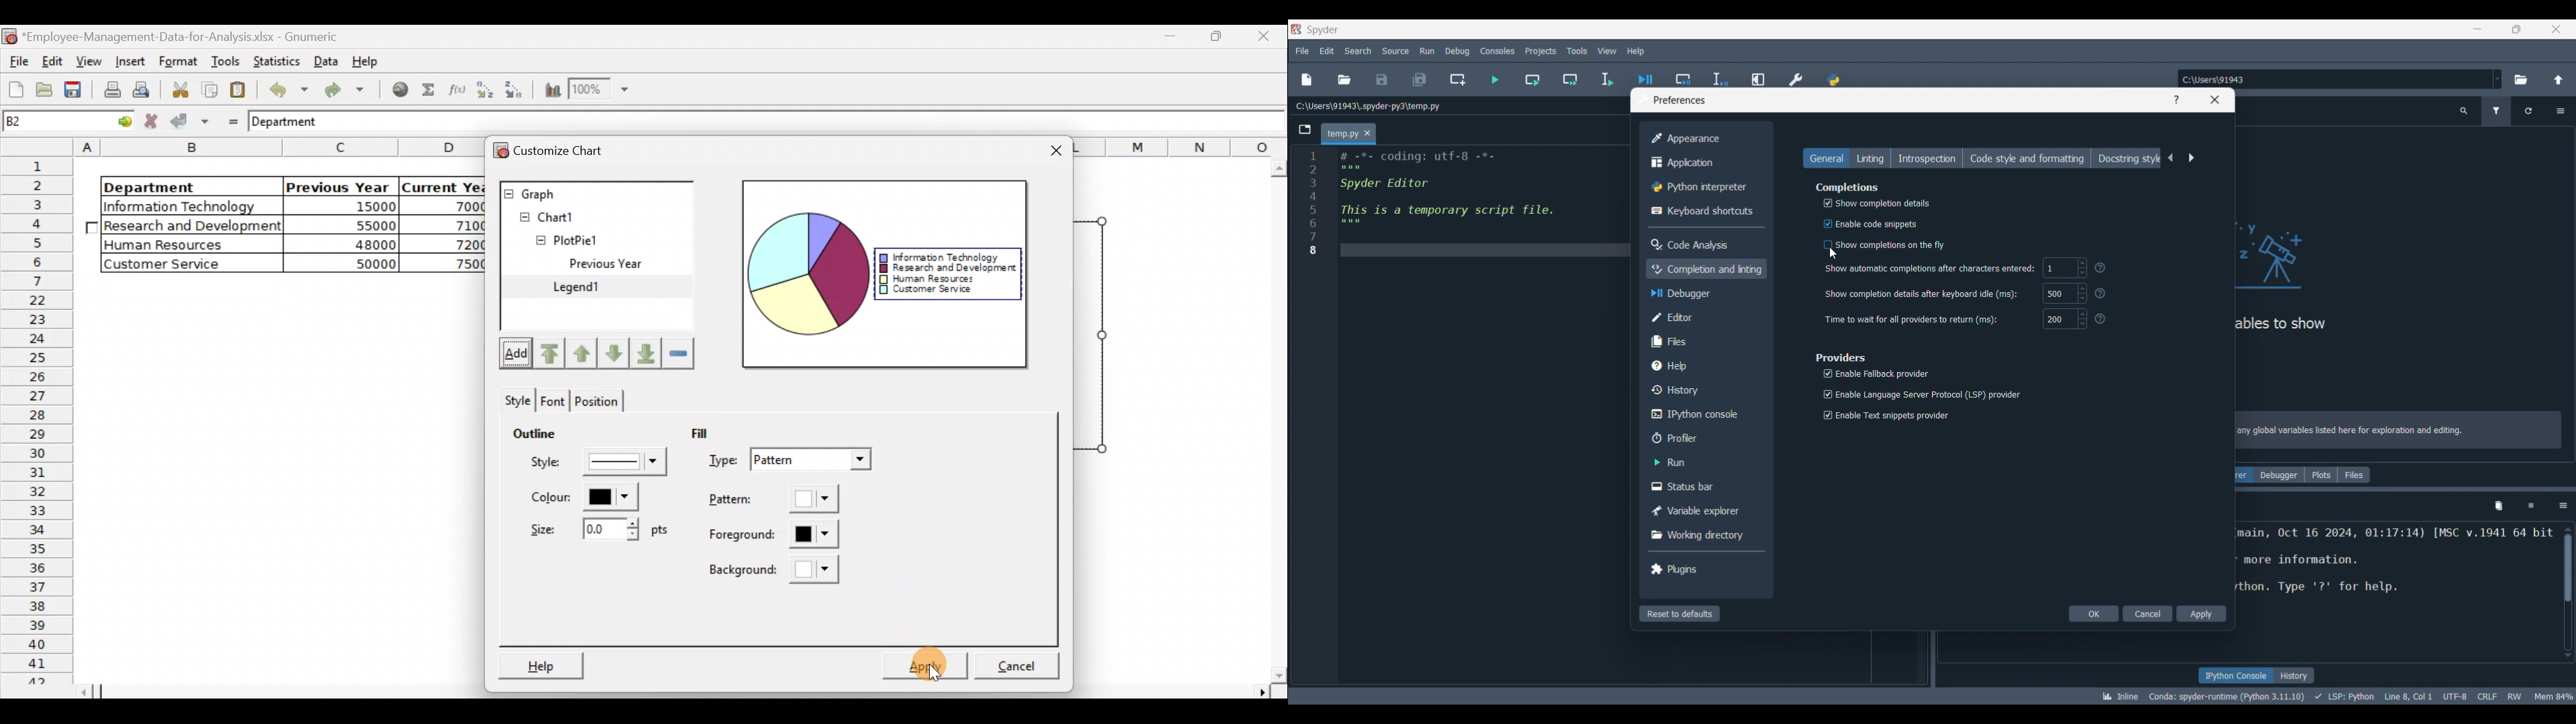  Describe the element at coordinates (643, 352) in the screenshot. I see `Move downward` at that location.